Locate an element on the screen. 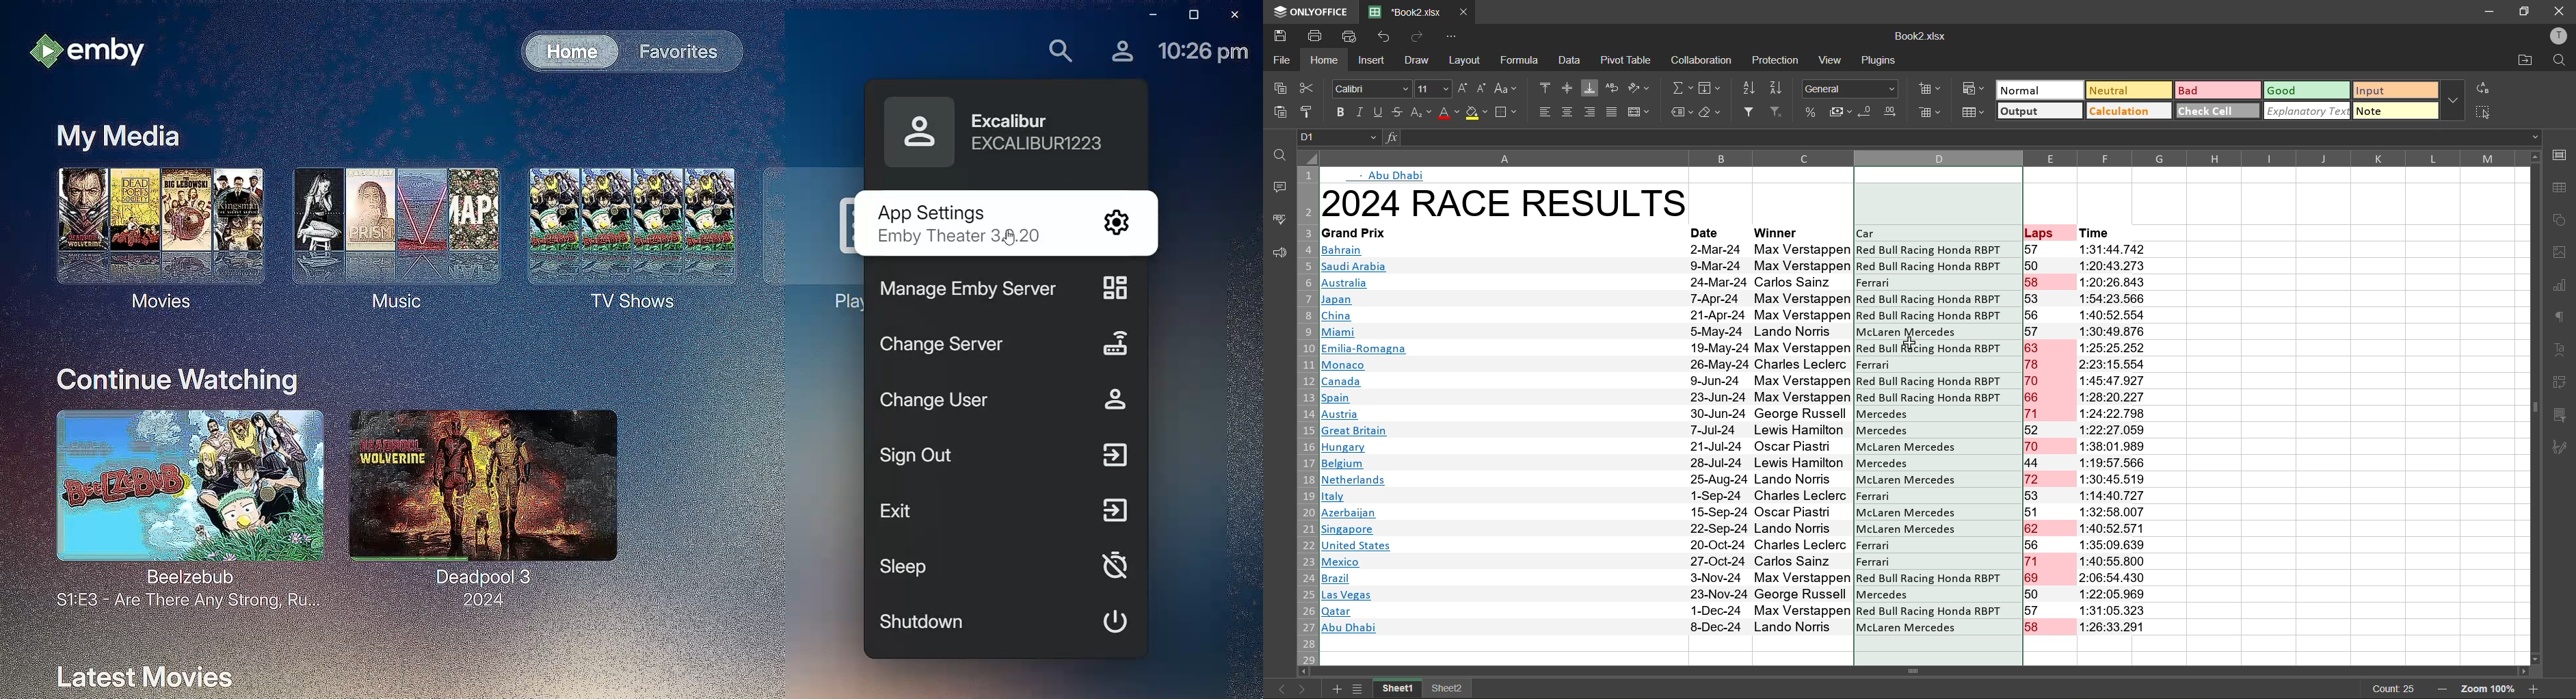  insert is located at coordinates (1374, 62).